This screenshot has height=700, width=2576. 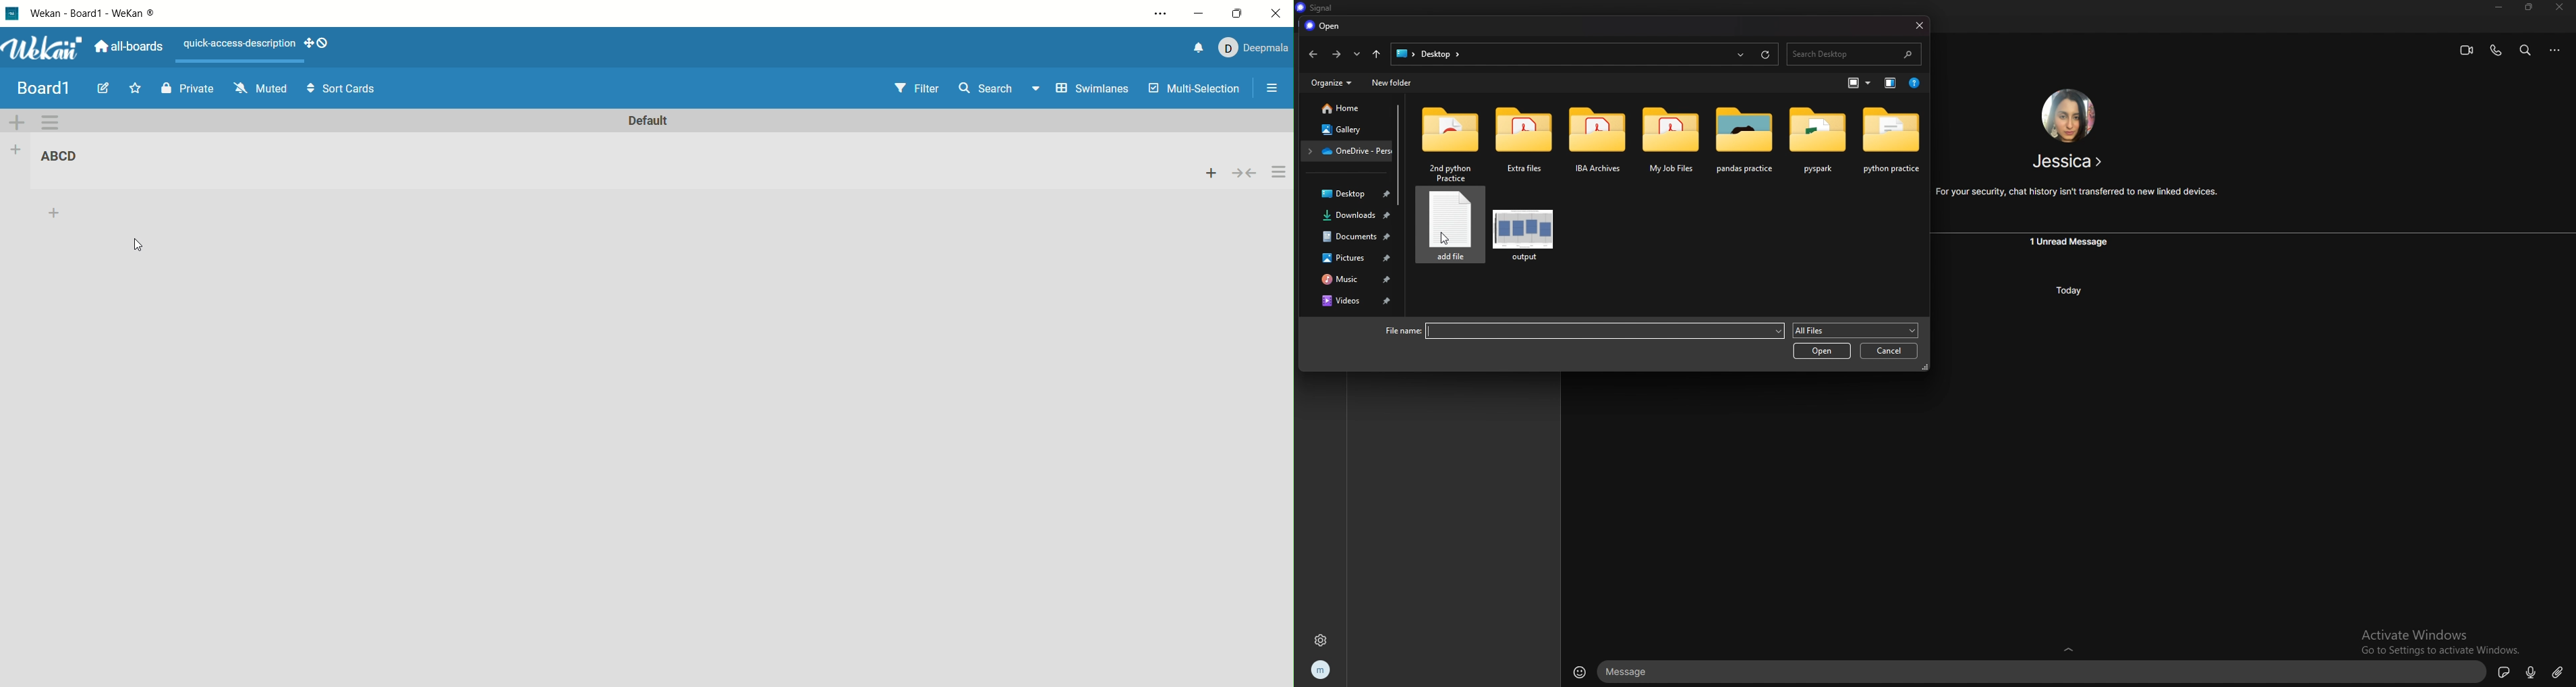 I want to click on music, so click(x=1349, y=280).